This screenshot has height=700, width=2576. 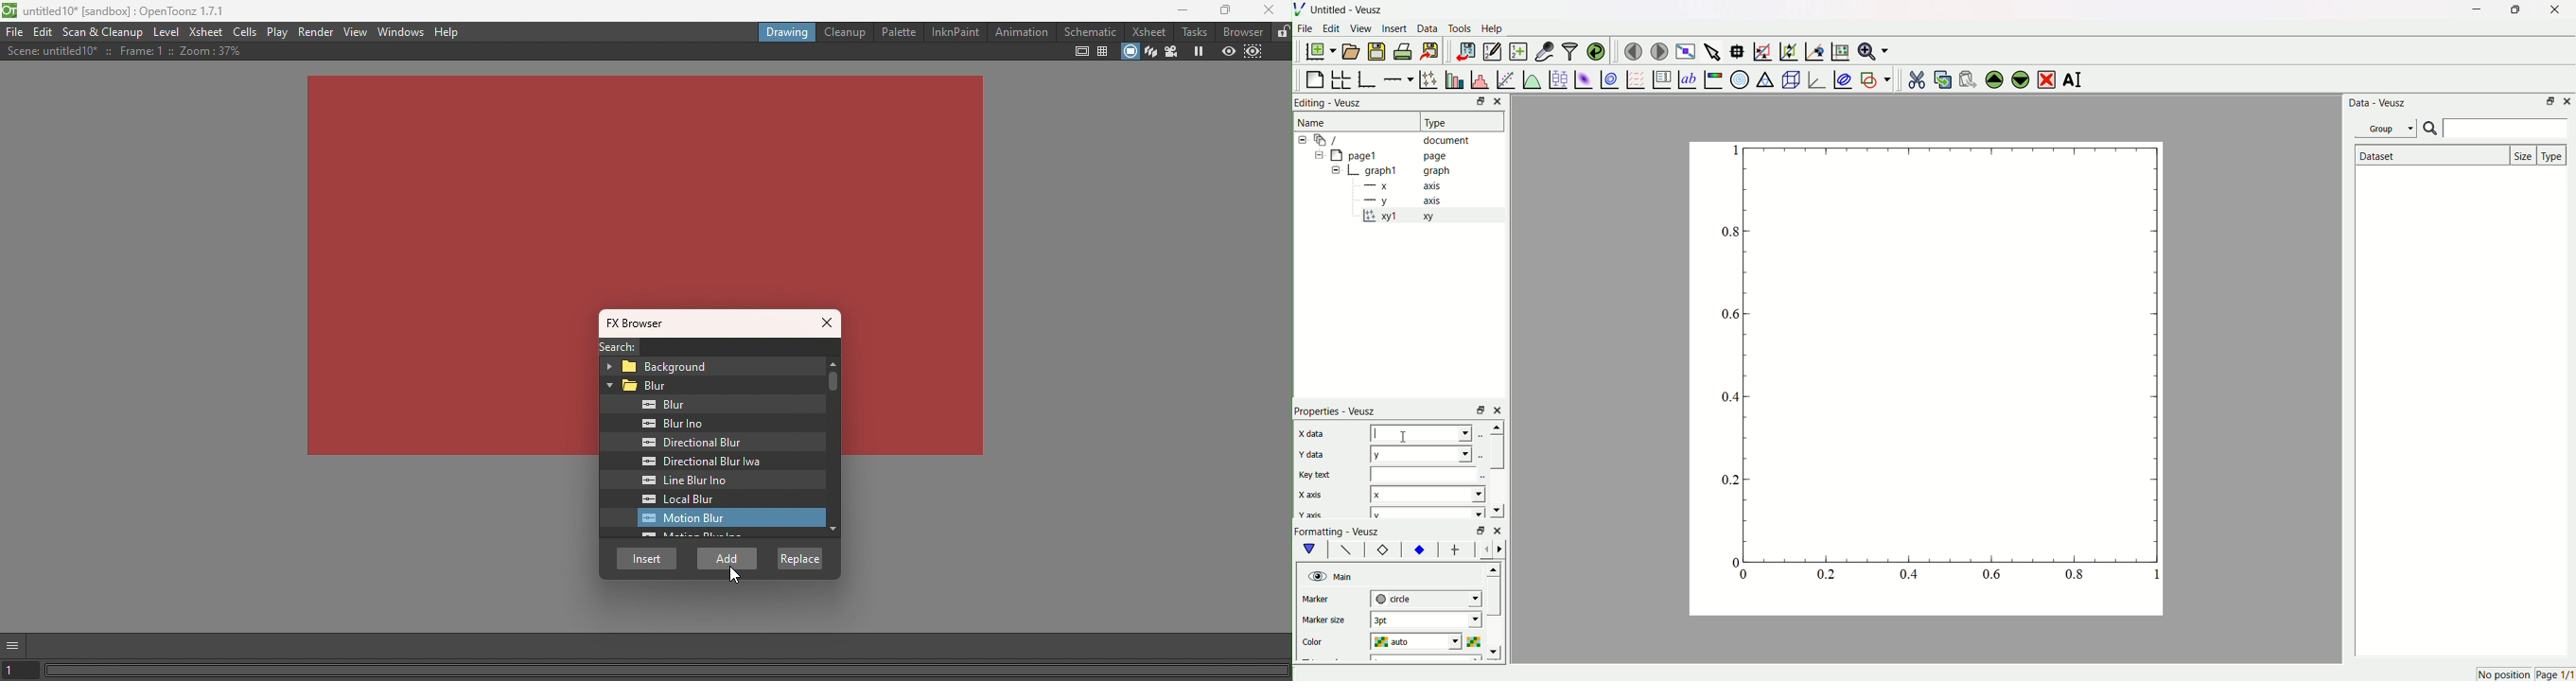 What do you see at coordinates (1328, 600) in the screenshot?
I see `Marker` at bounding box center [1328, 600].